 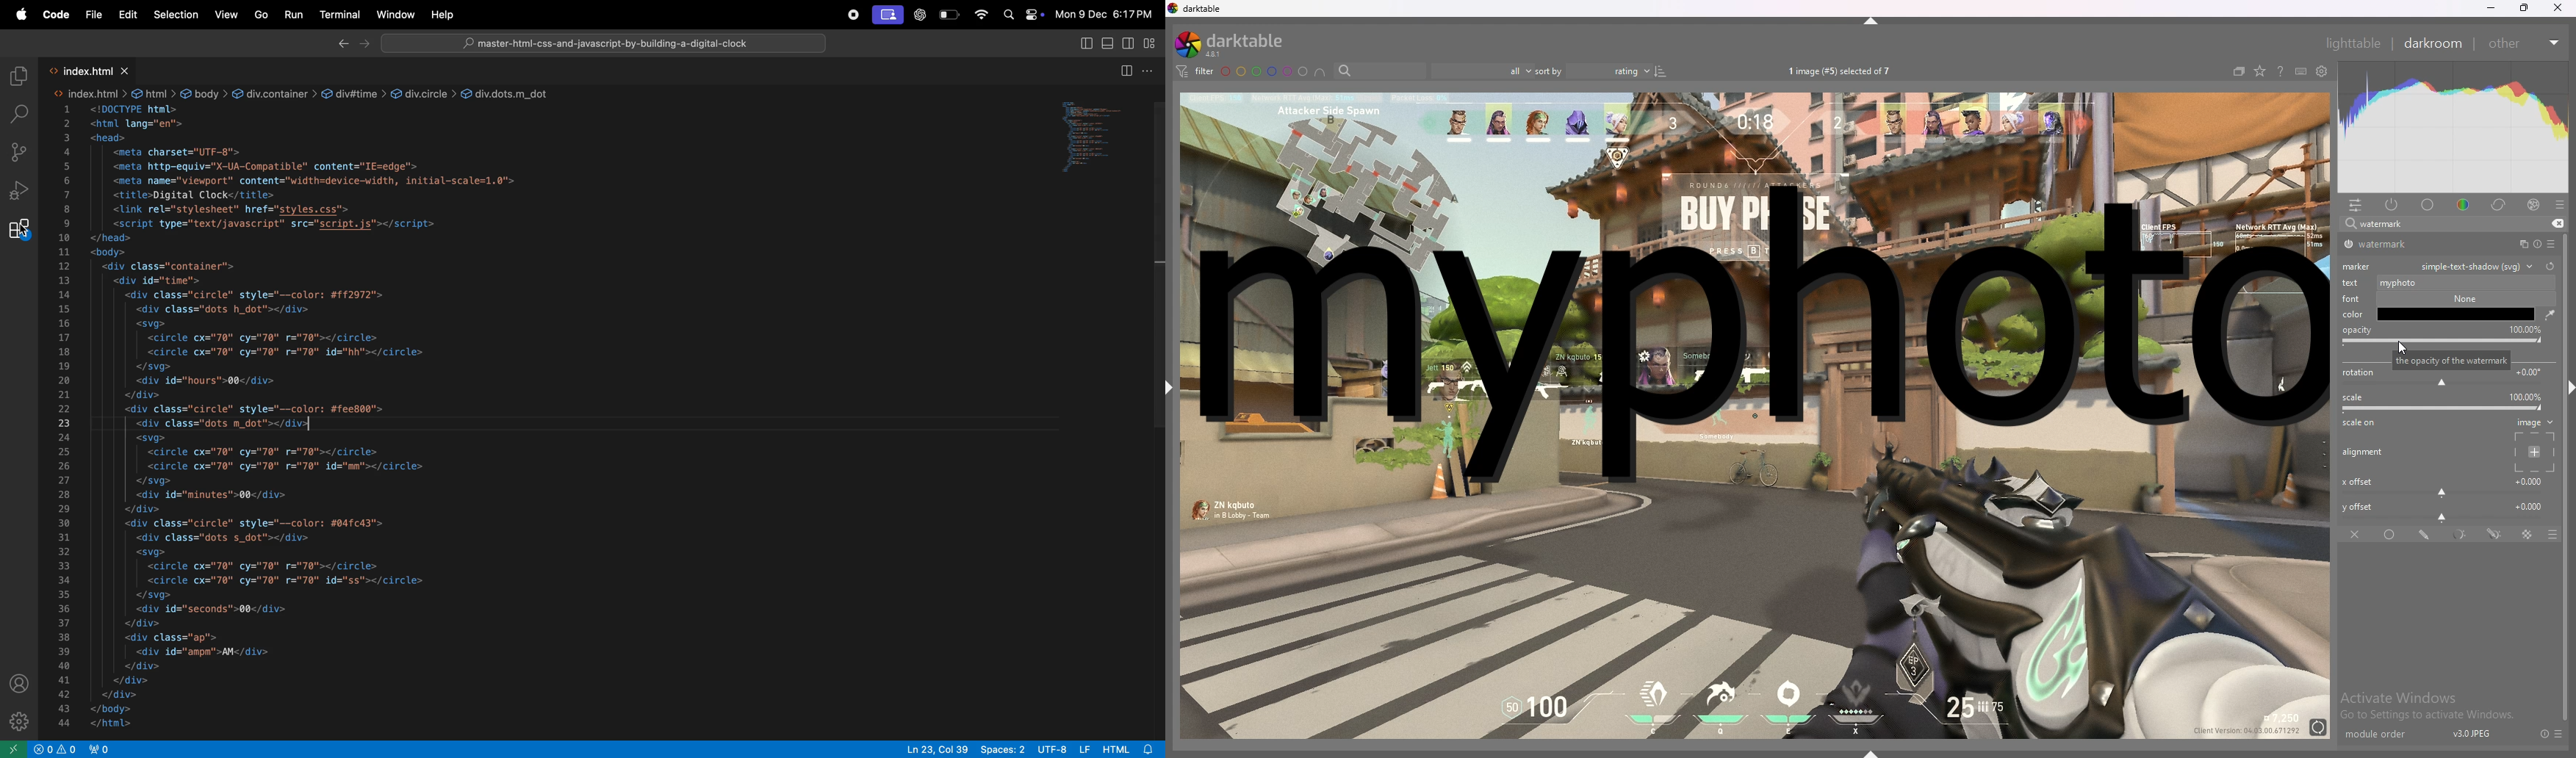 I want to click on quick access panel, so click(x=2356, y=205).